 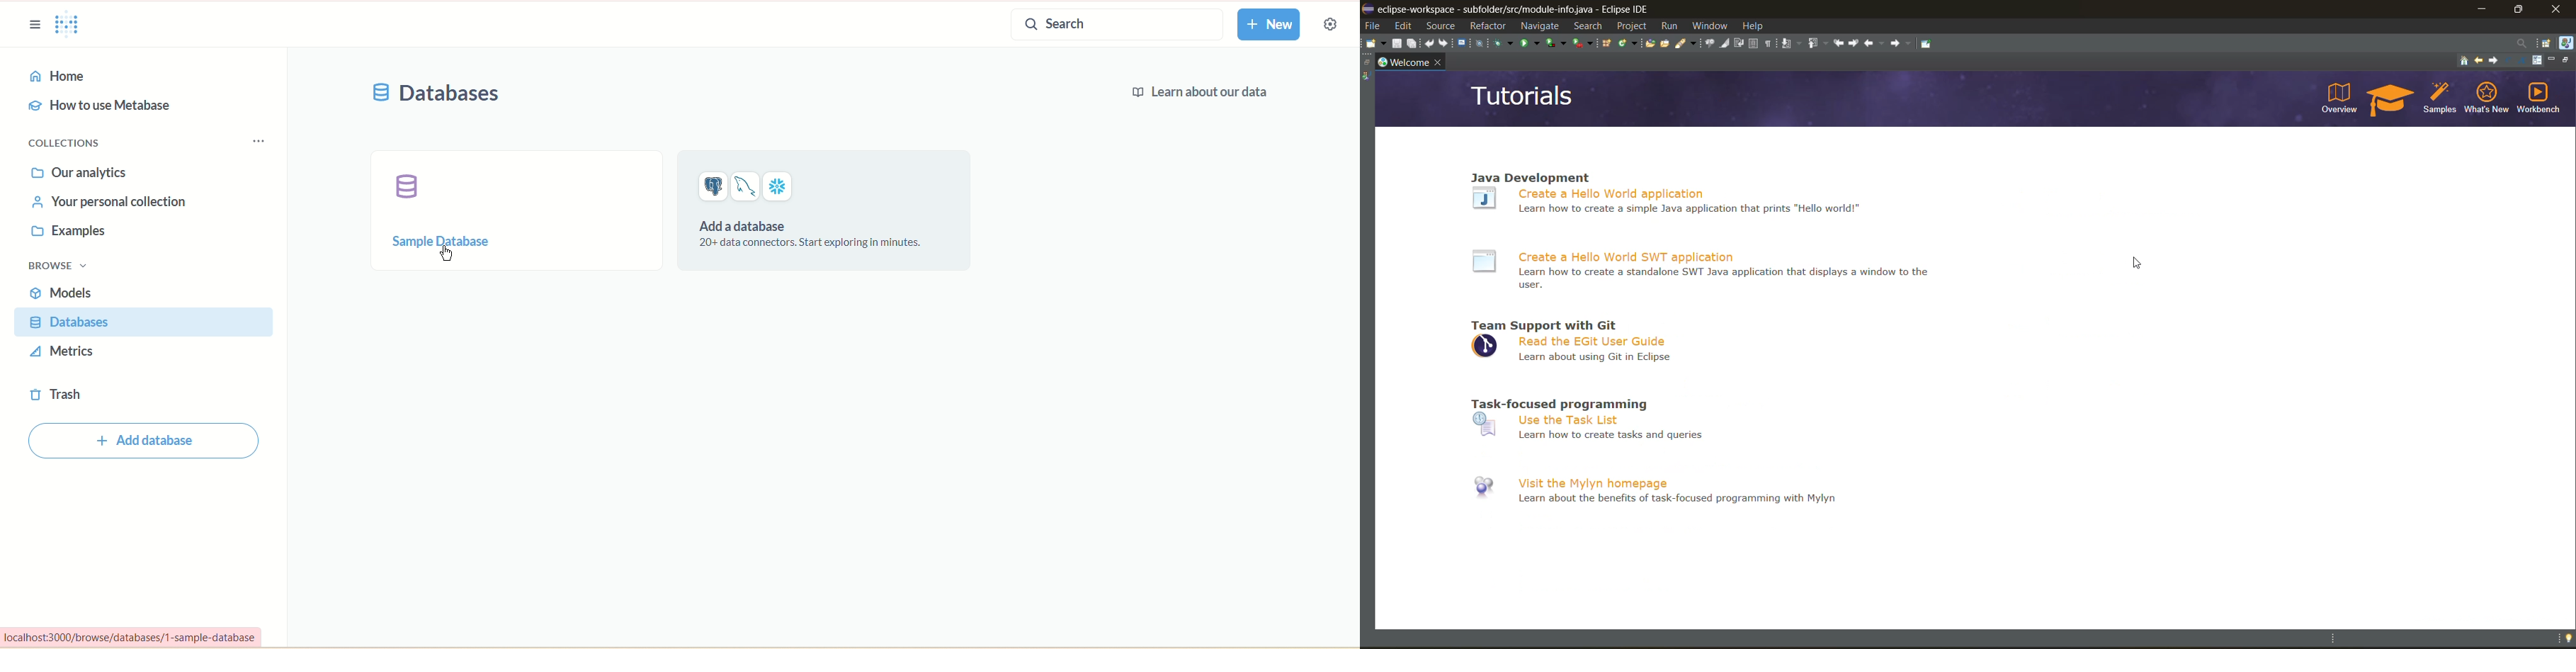 I want to click on read the EGt User Guide, so click(x=1573, y=350).